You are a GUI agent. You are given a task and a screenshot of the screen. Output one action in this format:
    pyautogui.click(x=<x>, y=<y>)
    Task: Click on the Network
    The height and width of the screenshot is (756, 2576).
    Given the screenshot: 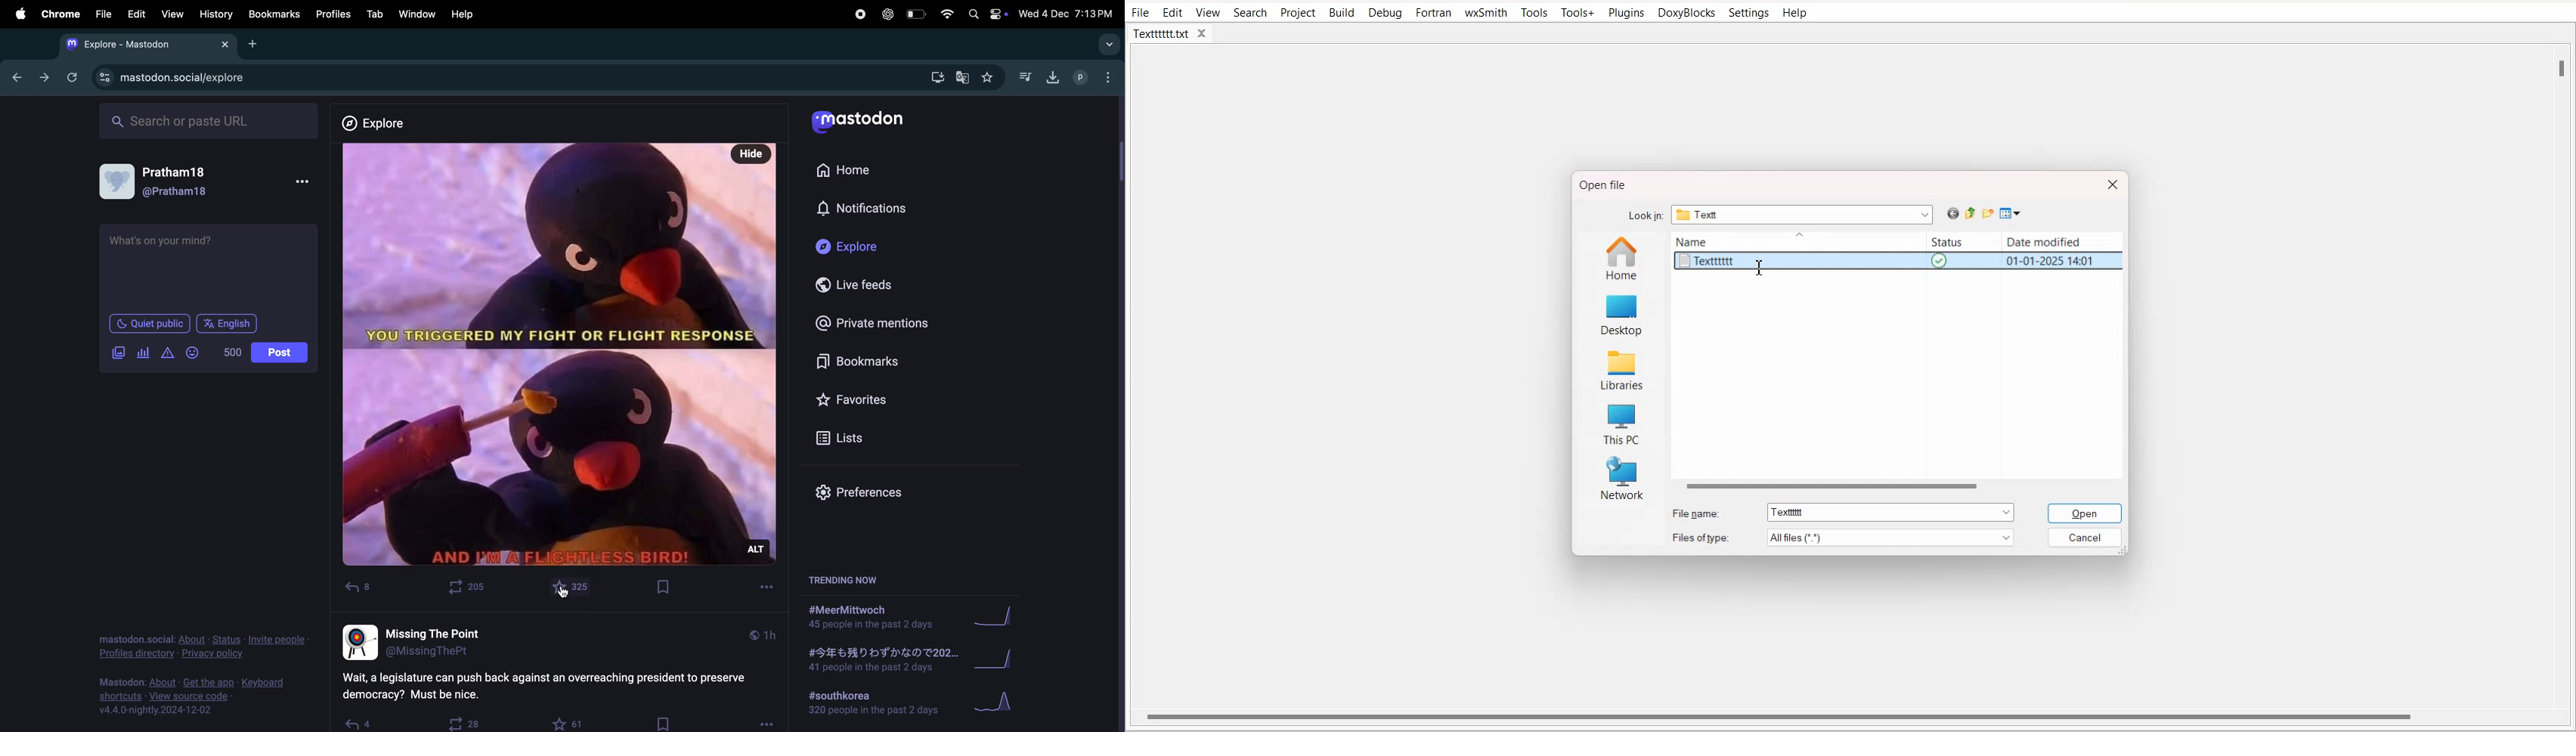 What is the action you would take?
    pyautogui.click(x=1624, y=478)
    